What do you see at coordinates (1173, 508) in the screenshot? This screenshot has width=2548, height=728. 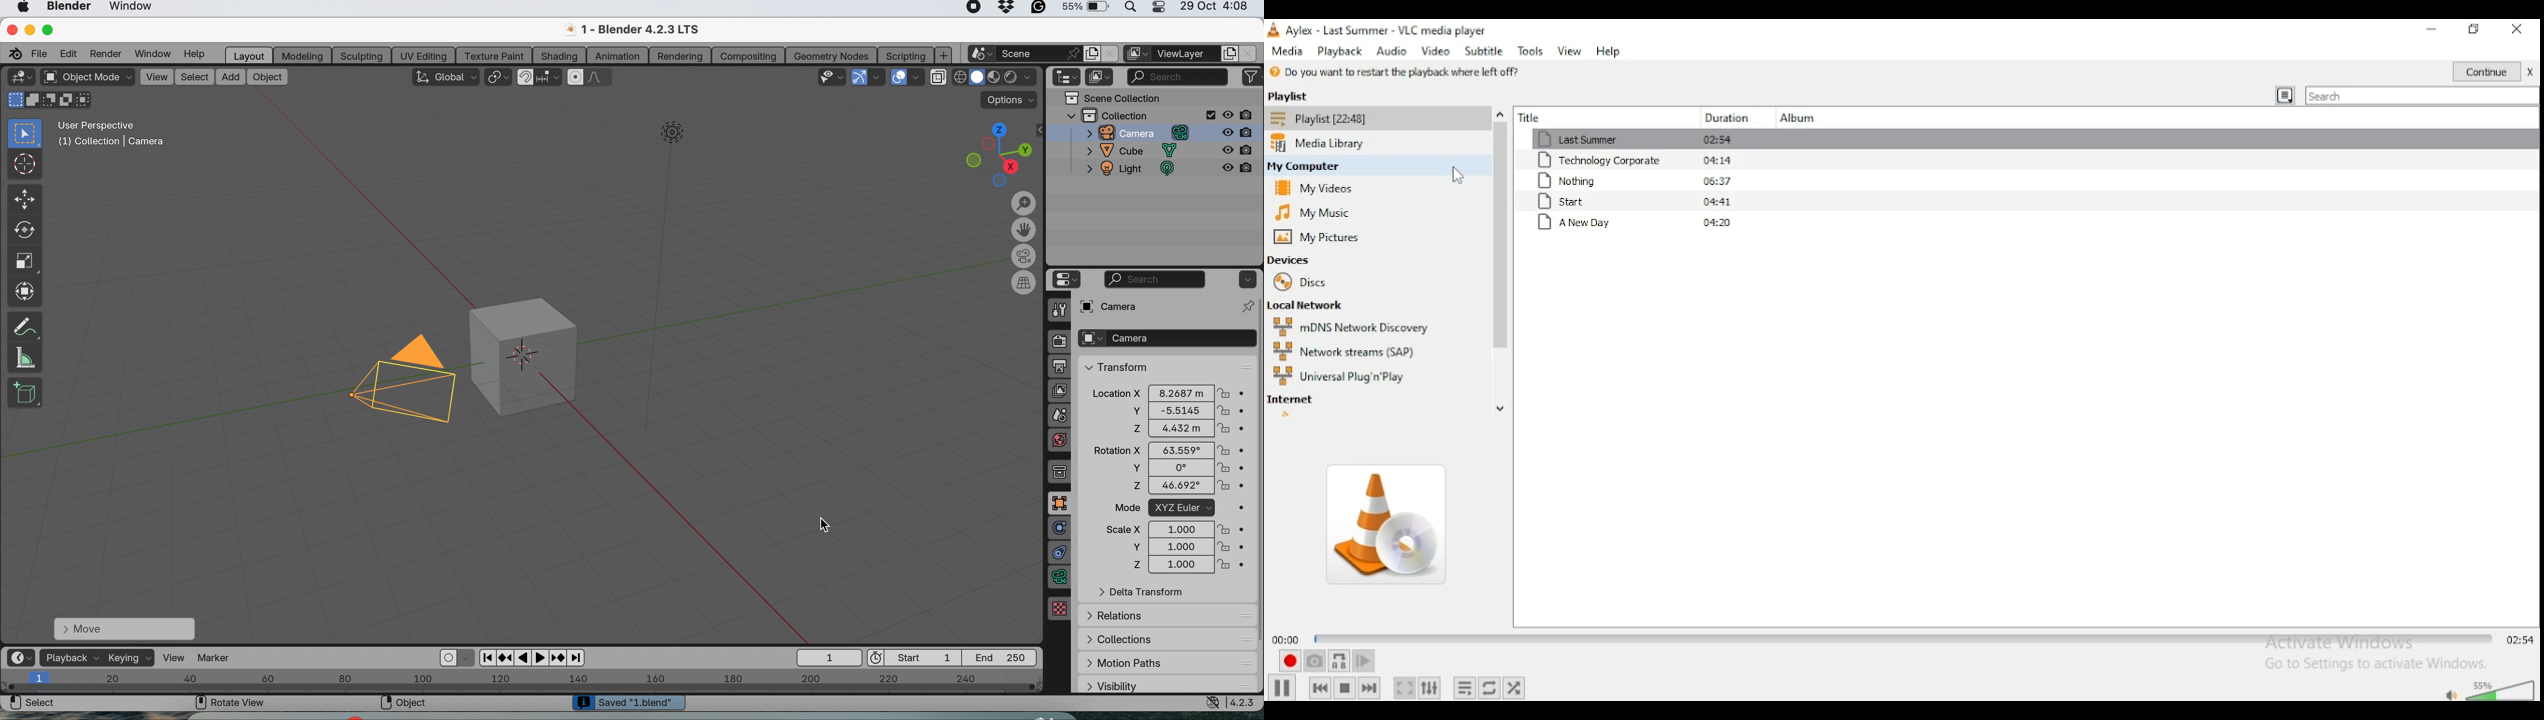 I see `mode XYZ Euler` at bounding box center [1173, 508].